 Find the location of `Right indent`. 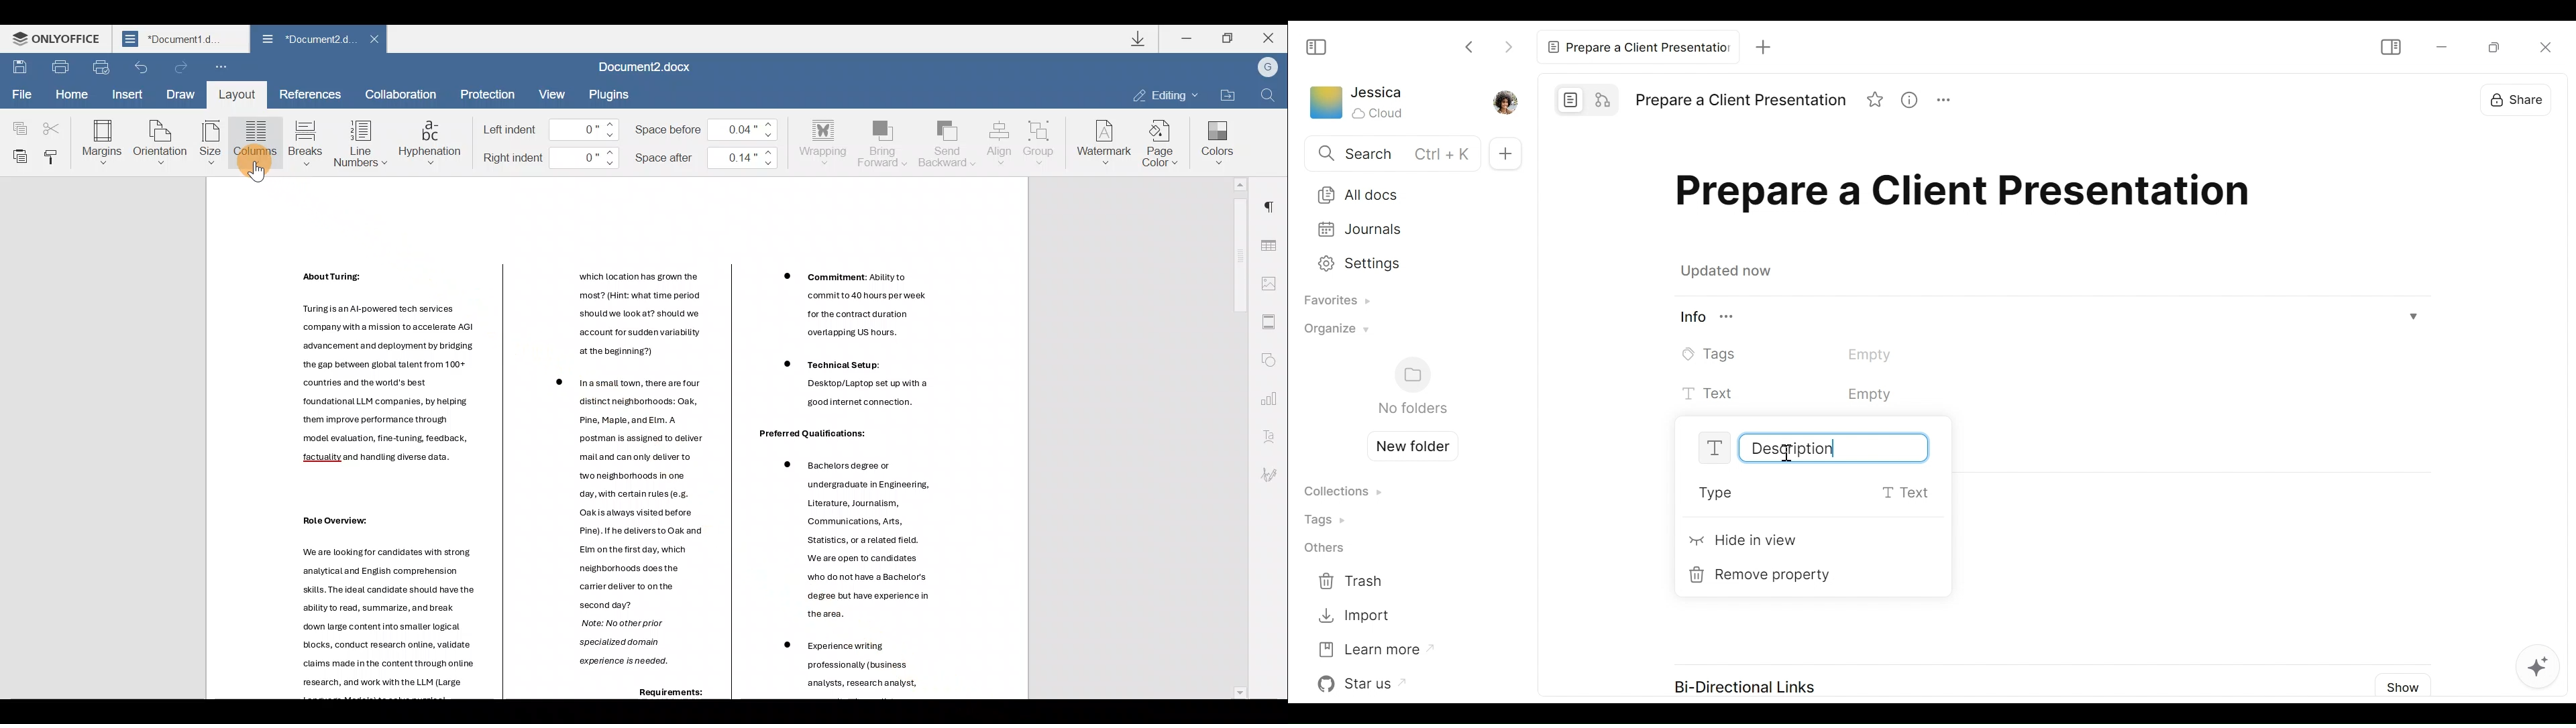

Right indent is located at coordinates (551, 158).